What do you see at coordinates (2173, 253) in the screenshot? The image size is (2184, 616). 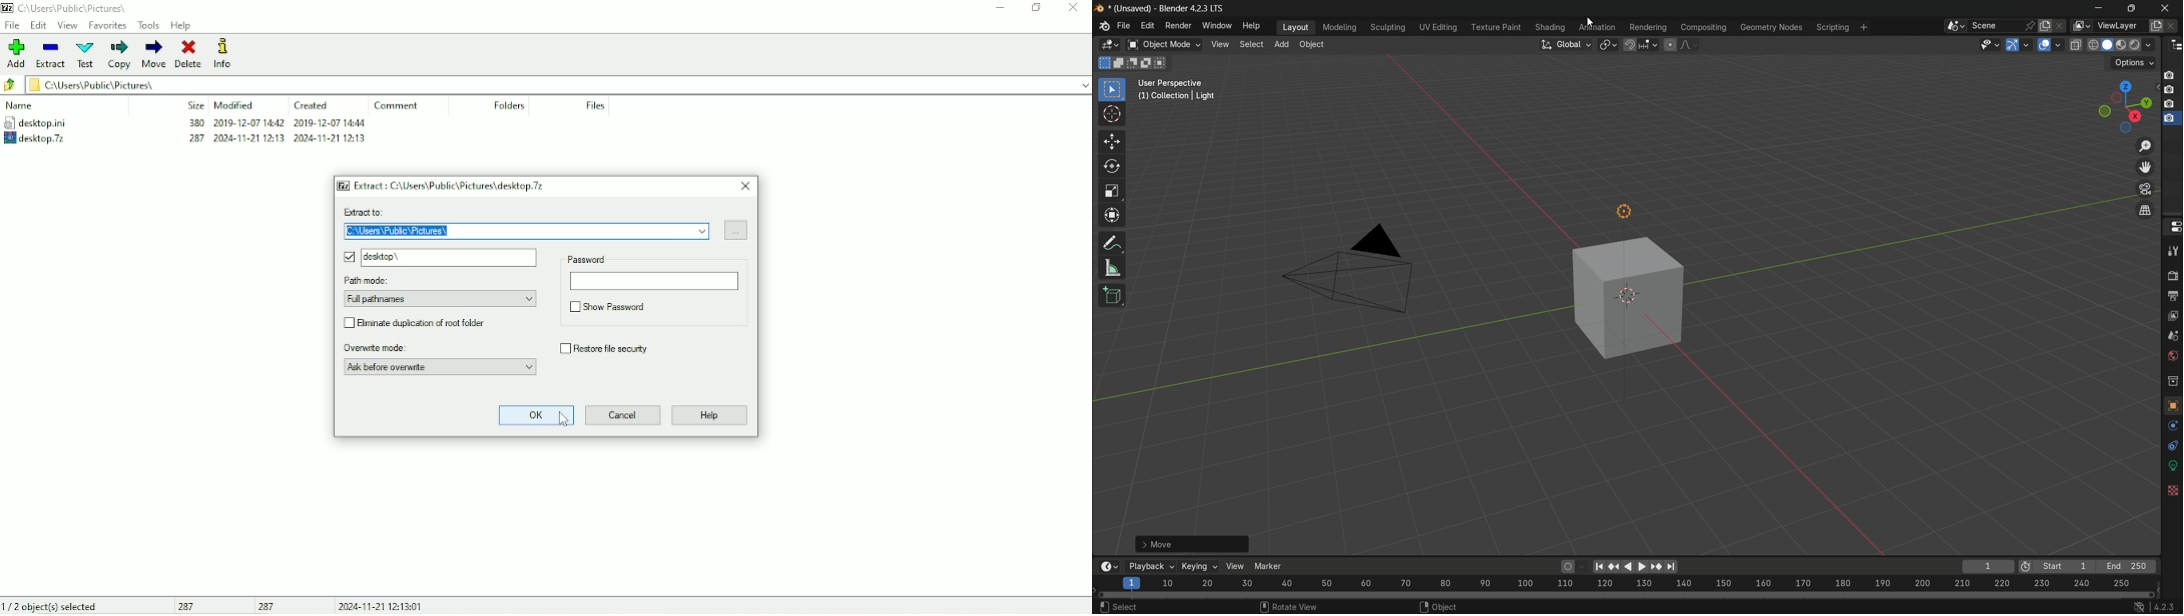 I see `tools` at bounding box center [2173, 253].